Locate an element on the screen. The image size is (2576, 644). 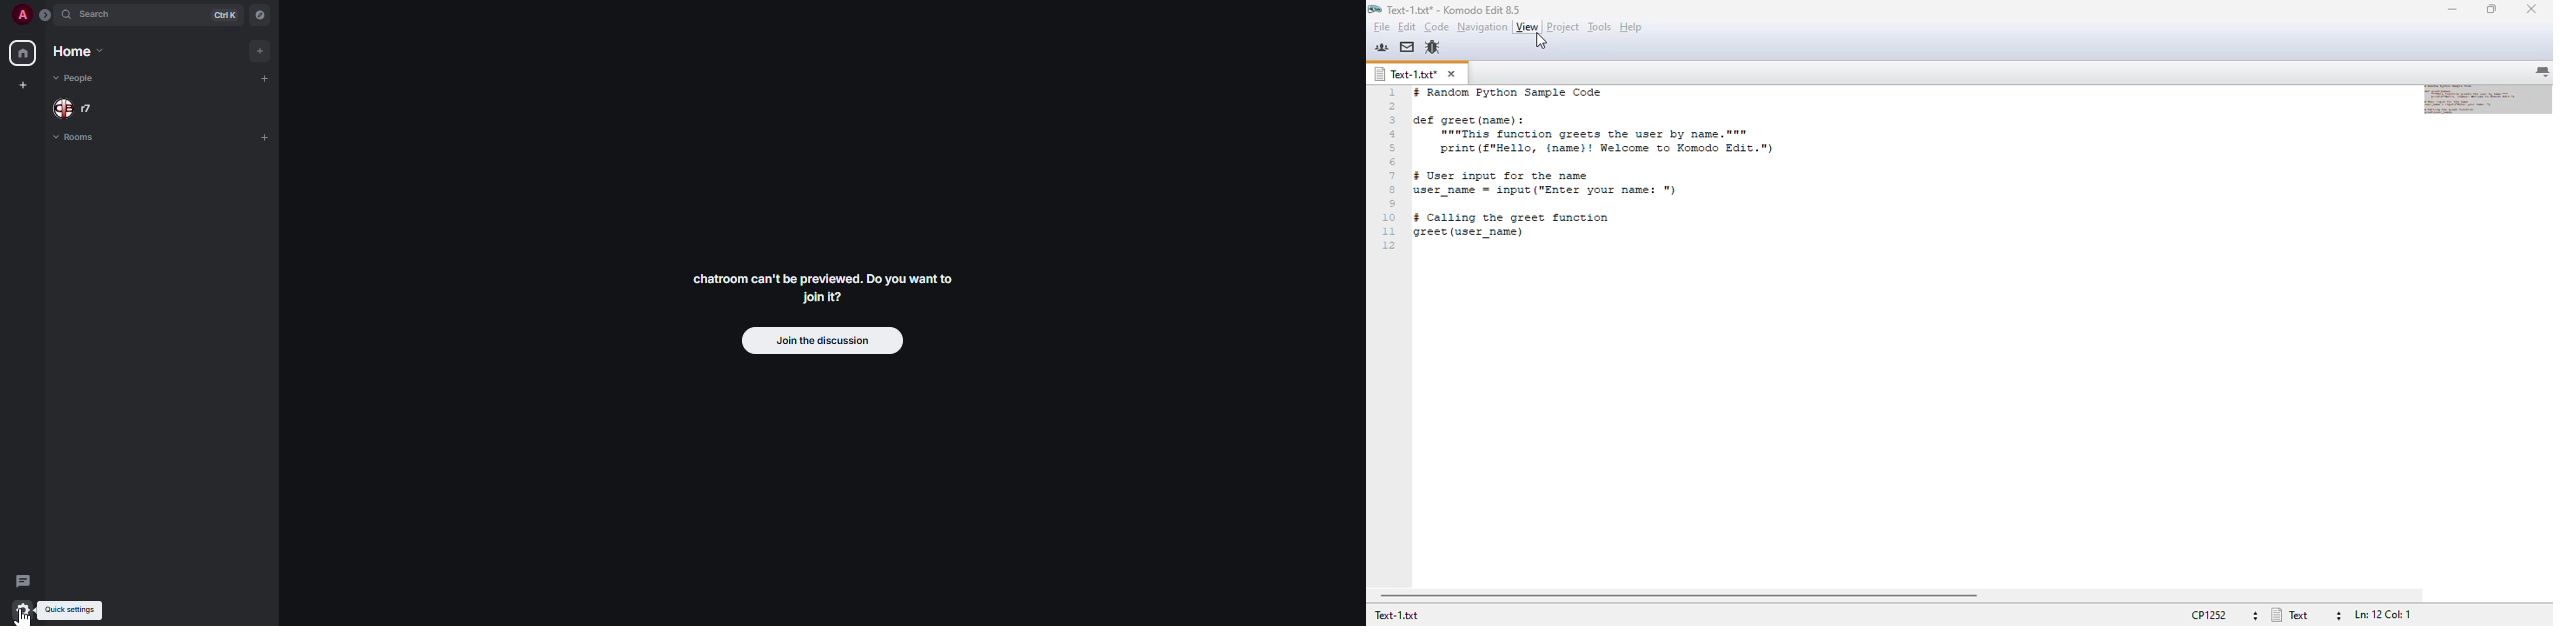
ctrl K is located at coordinates (225, 13).